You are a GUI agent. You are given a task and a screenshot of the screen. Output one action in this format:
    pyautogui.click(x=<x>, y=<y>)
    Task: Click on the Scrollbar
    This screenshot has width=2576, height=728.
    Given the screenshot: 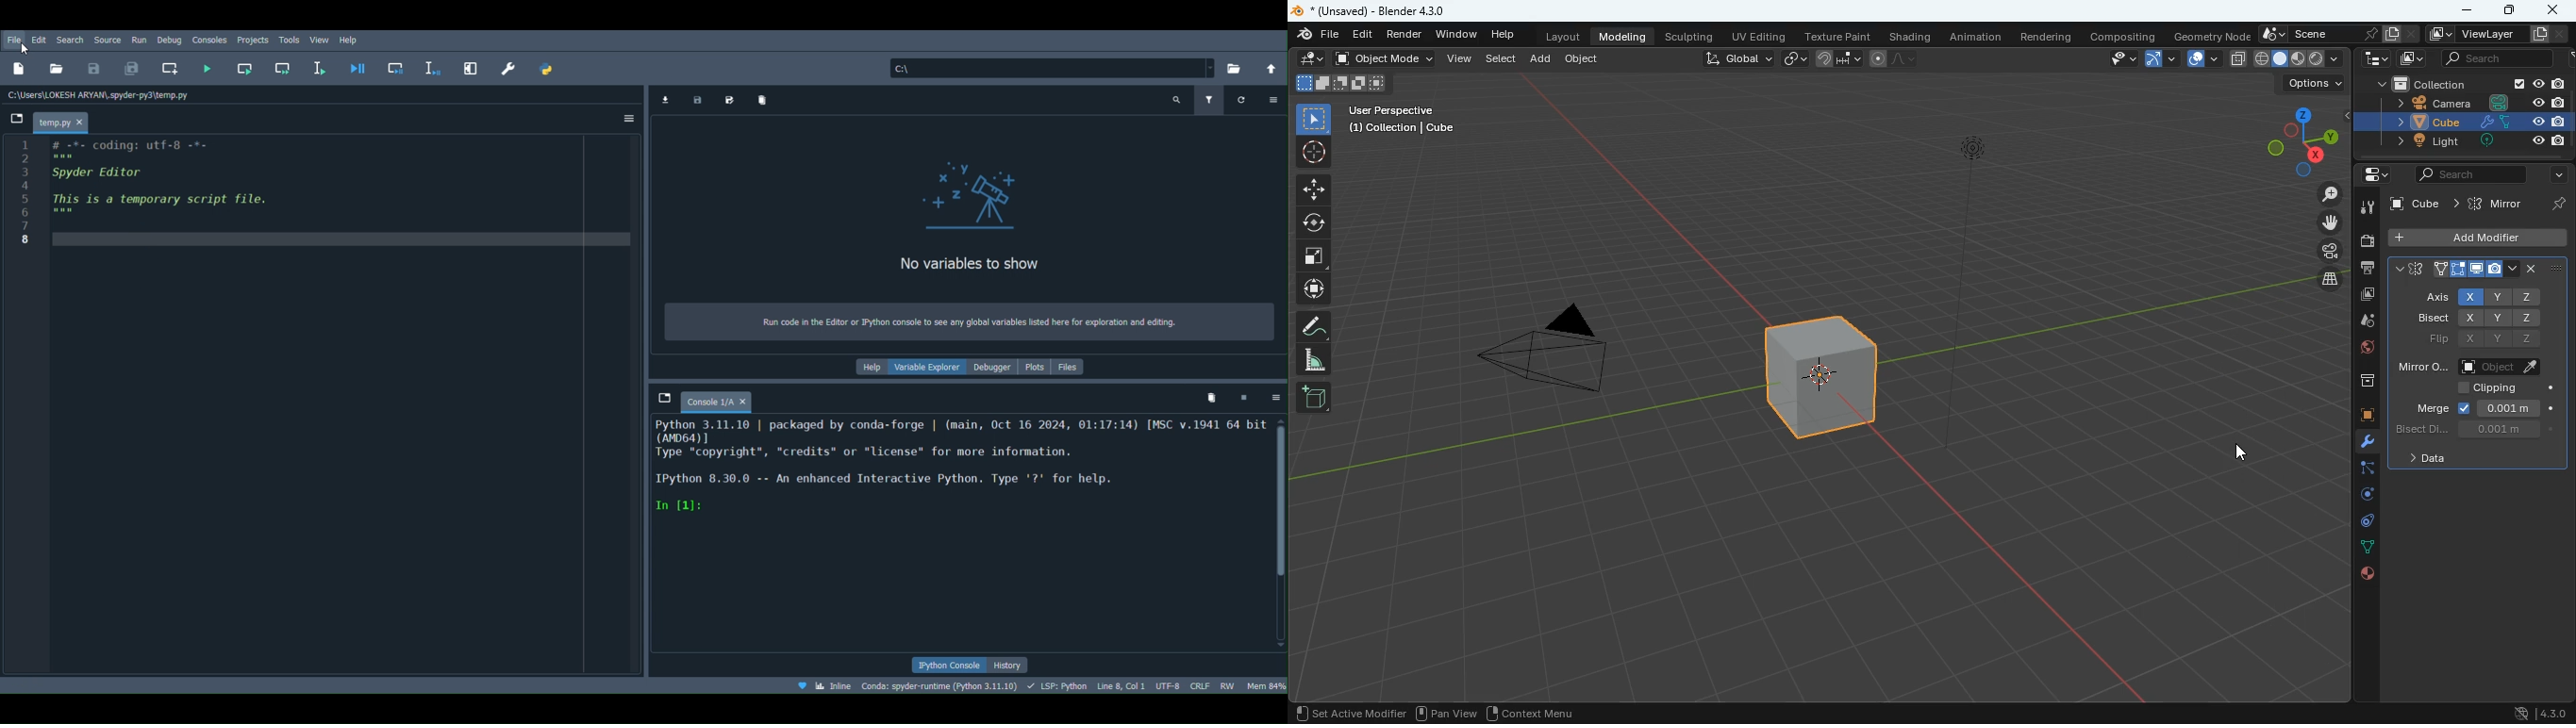 What is the action you would take?
    pyautogui.click(x=1280, y=533)
    